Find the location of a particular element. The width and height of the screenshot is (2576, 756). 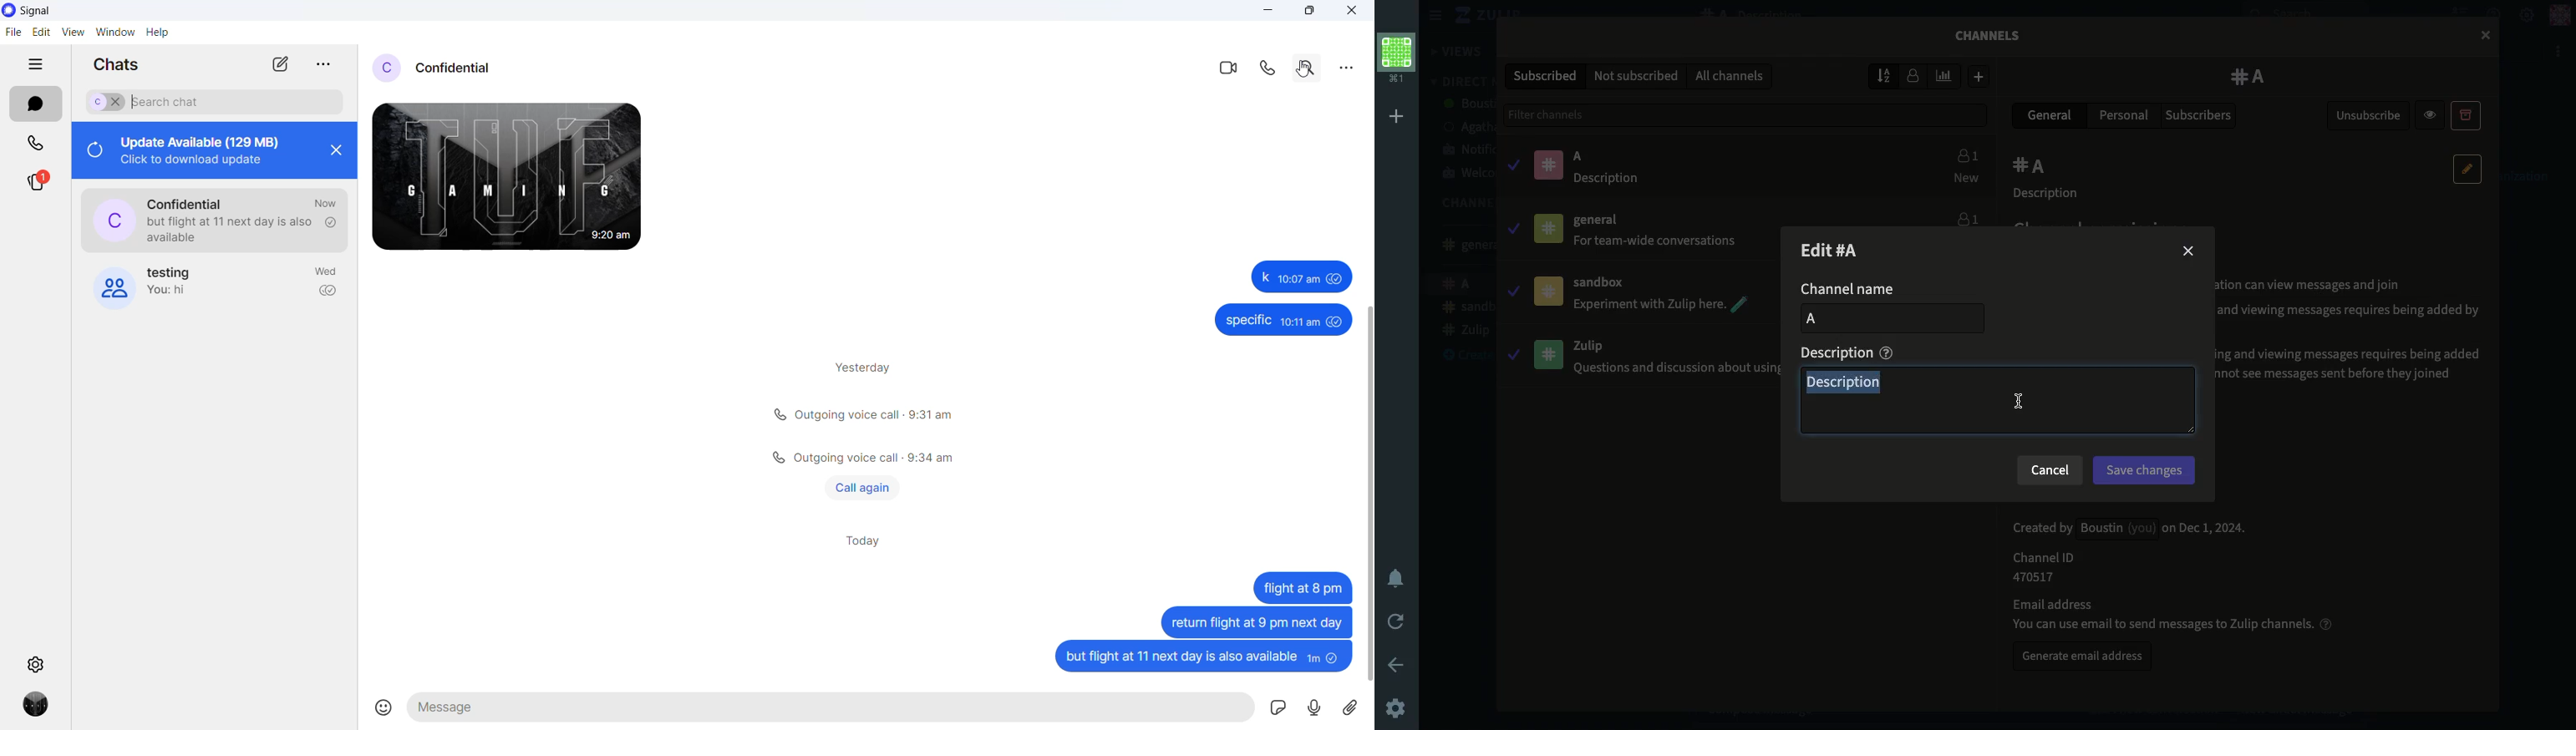

Channels is located at coordinates (1994, 40).